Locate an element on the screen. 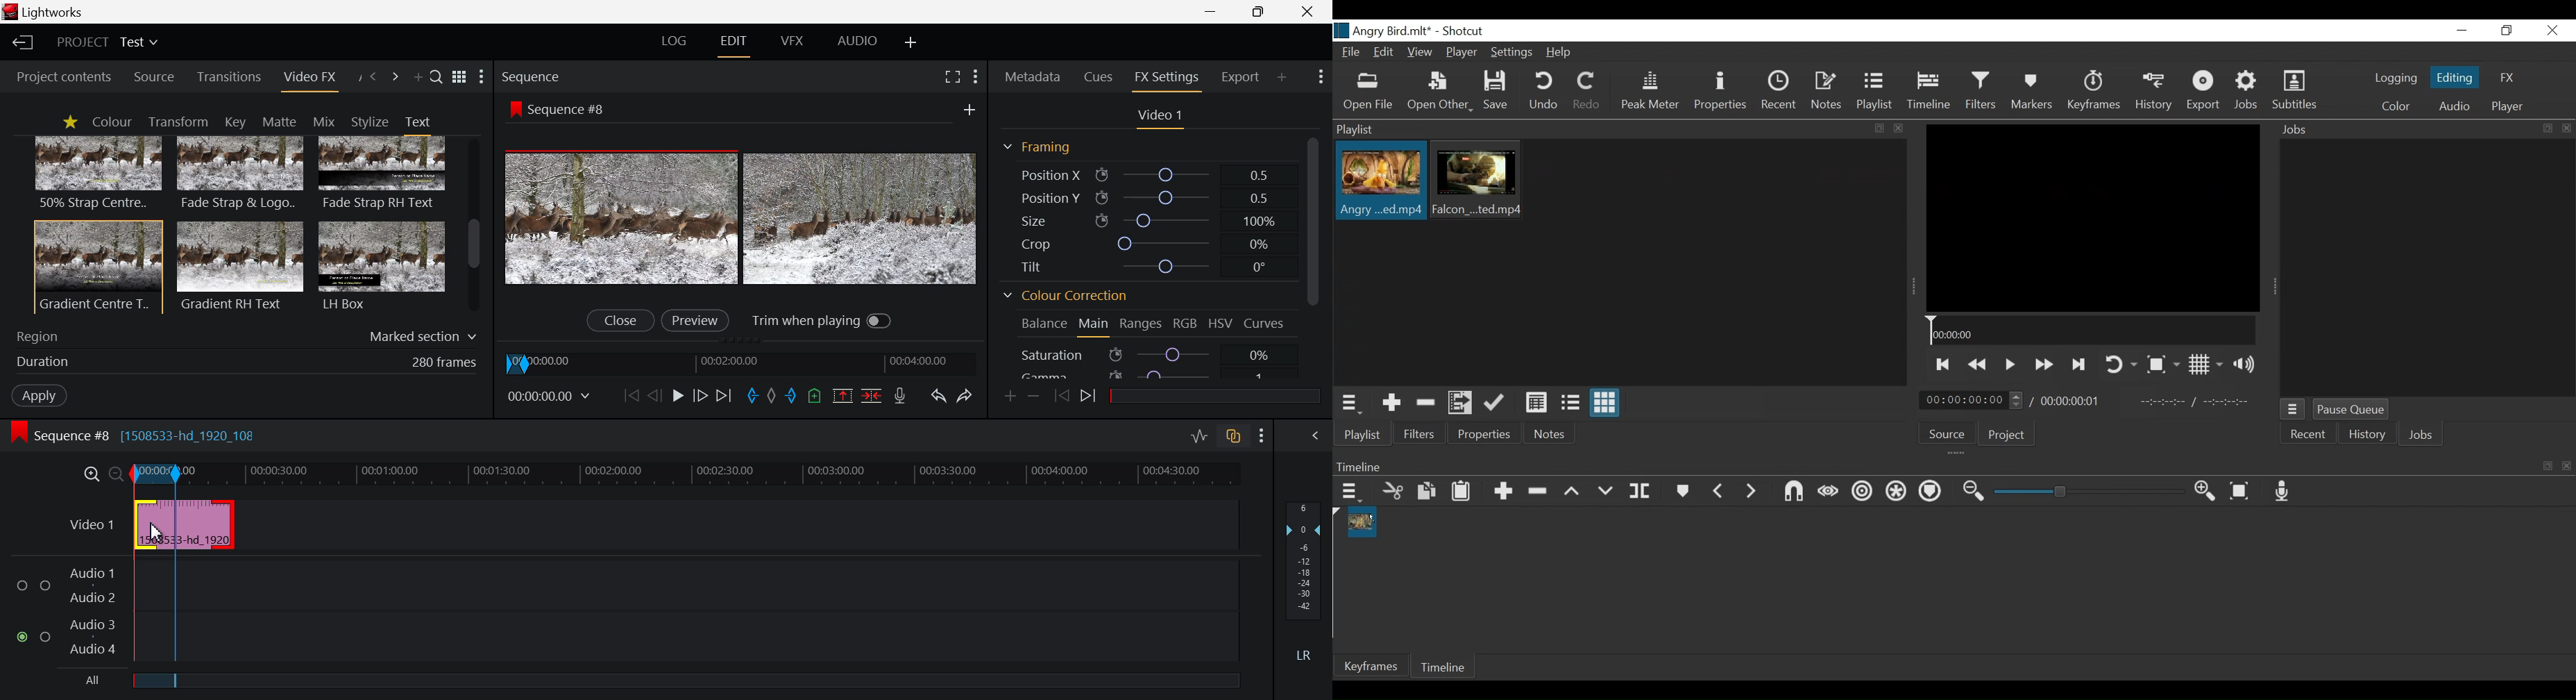 The image size is (2576, 700). logging is located at coordinates (2396, 79).